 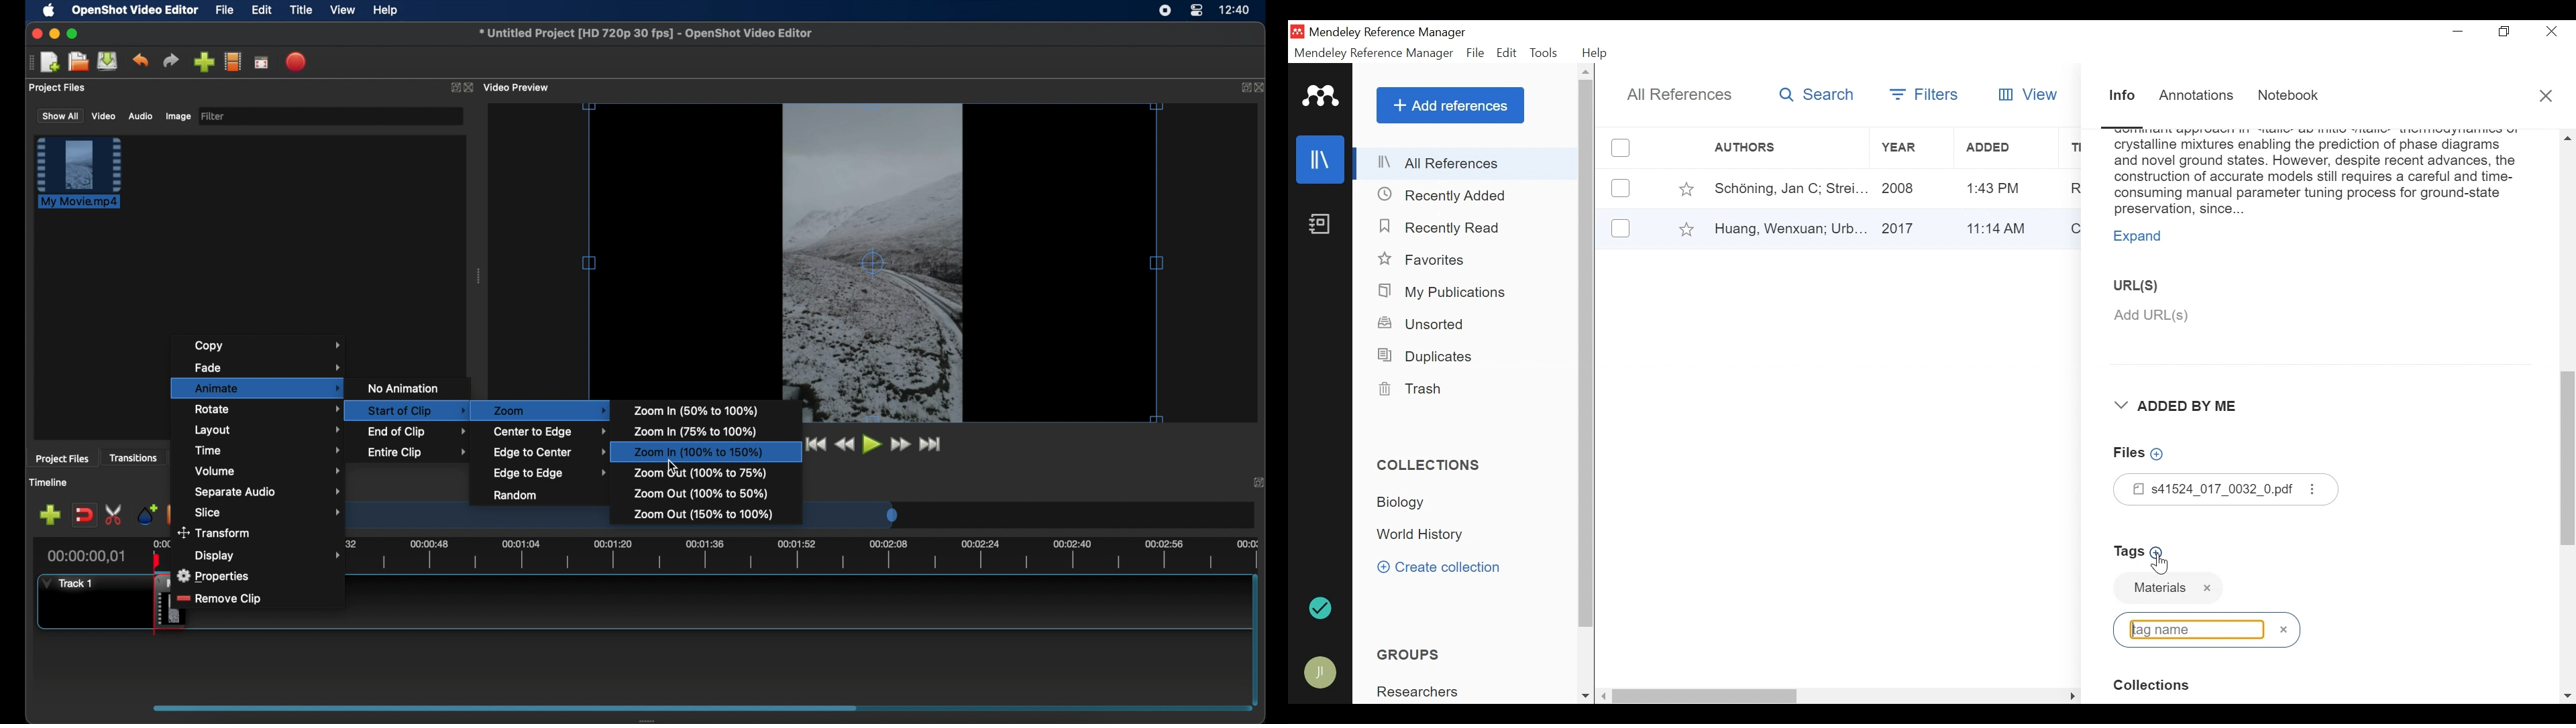 I want to click on zoom out, so click(x=700, y=493).